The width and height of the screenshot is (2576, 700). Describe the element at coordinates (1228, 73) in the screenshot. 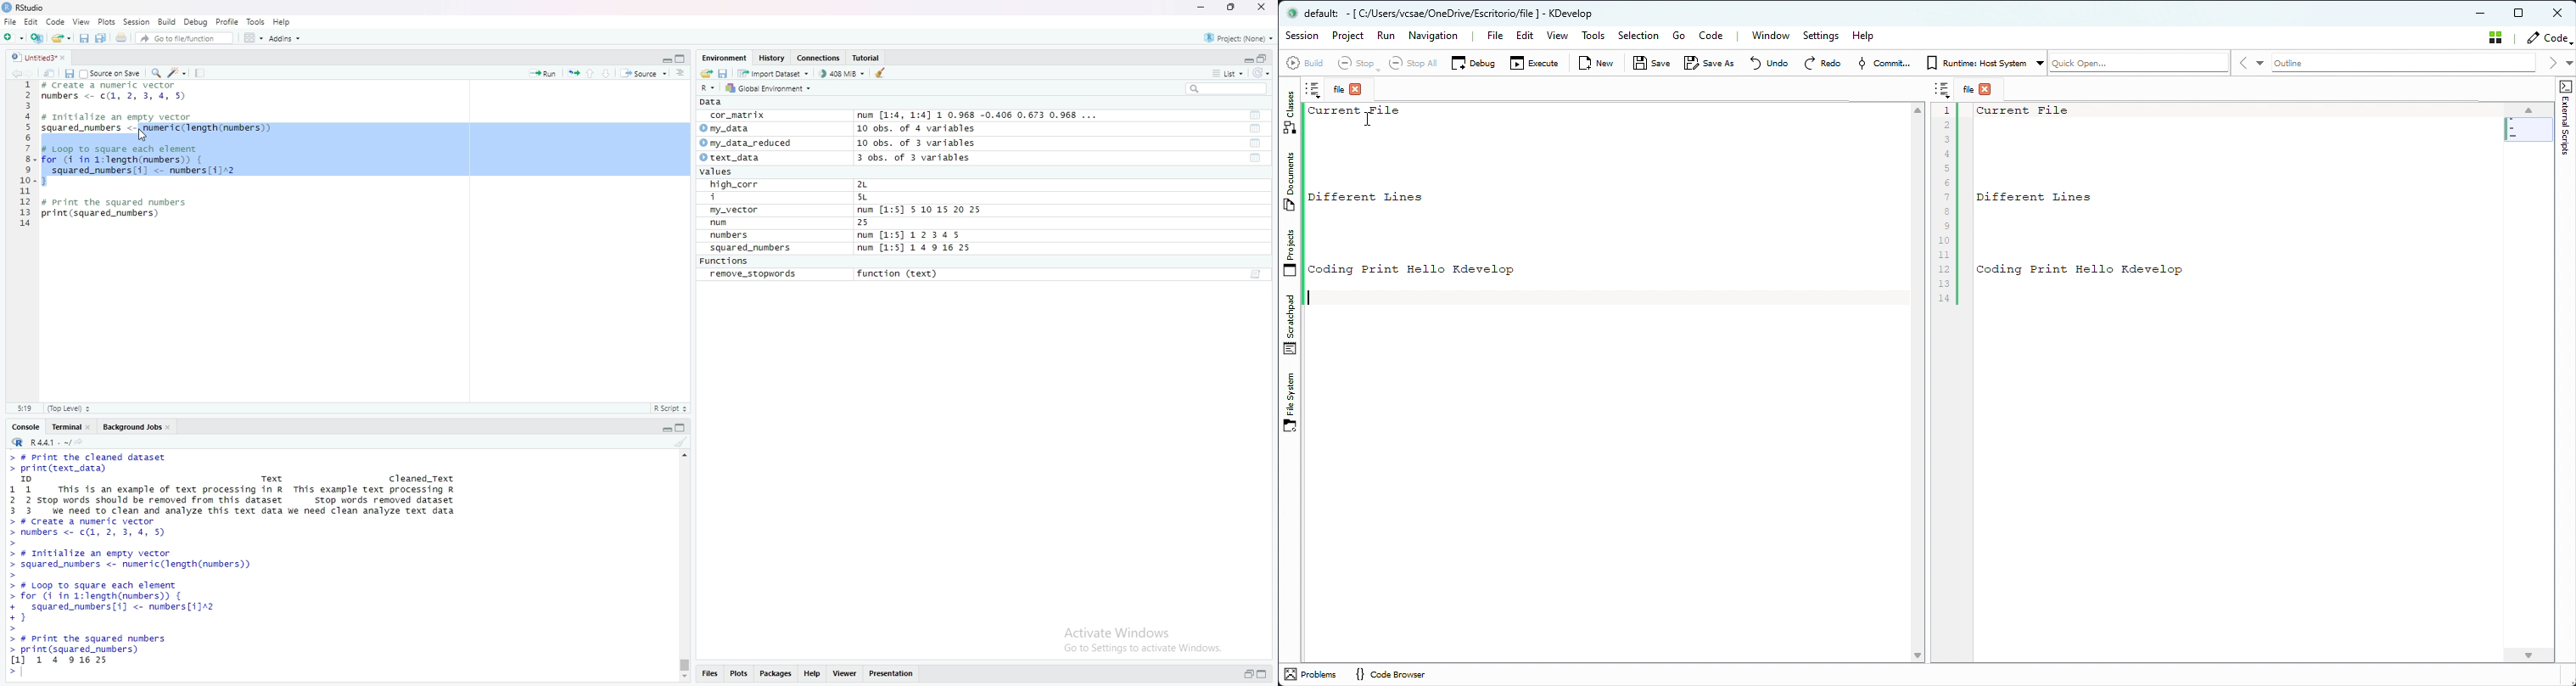

I see `List` at that location.